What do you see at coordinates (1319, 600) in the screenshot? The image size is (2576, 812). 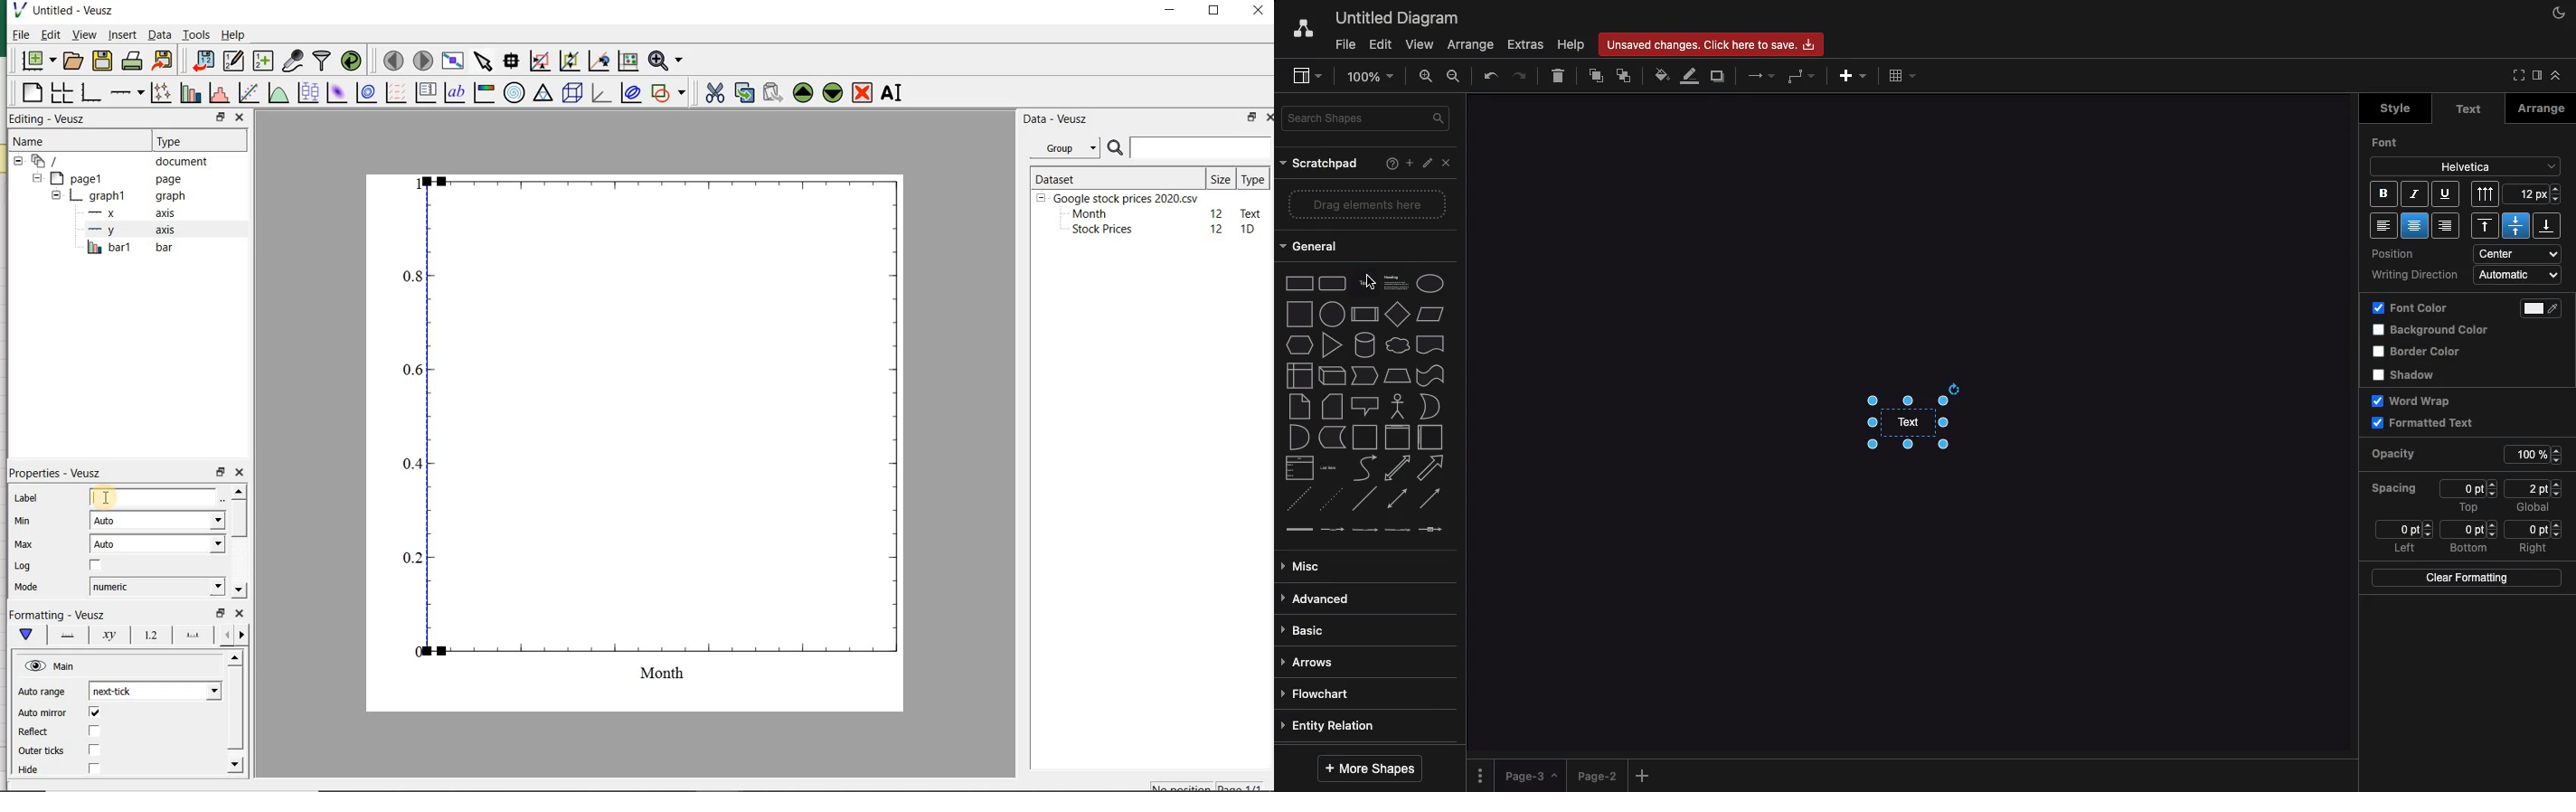 I see `Advanced` at bounding box center [1319, 600].